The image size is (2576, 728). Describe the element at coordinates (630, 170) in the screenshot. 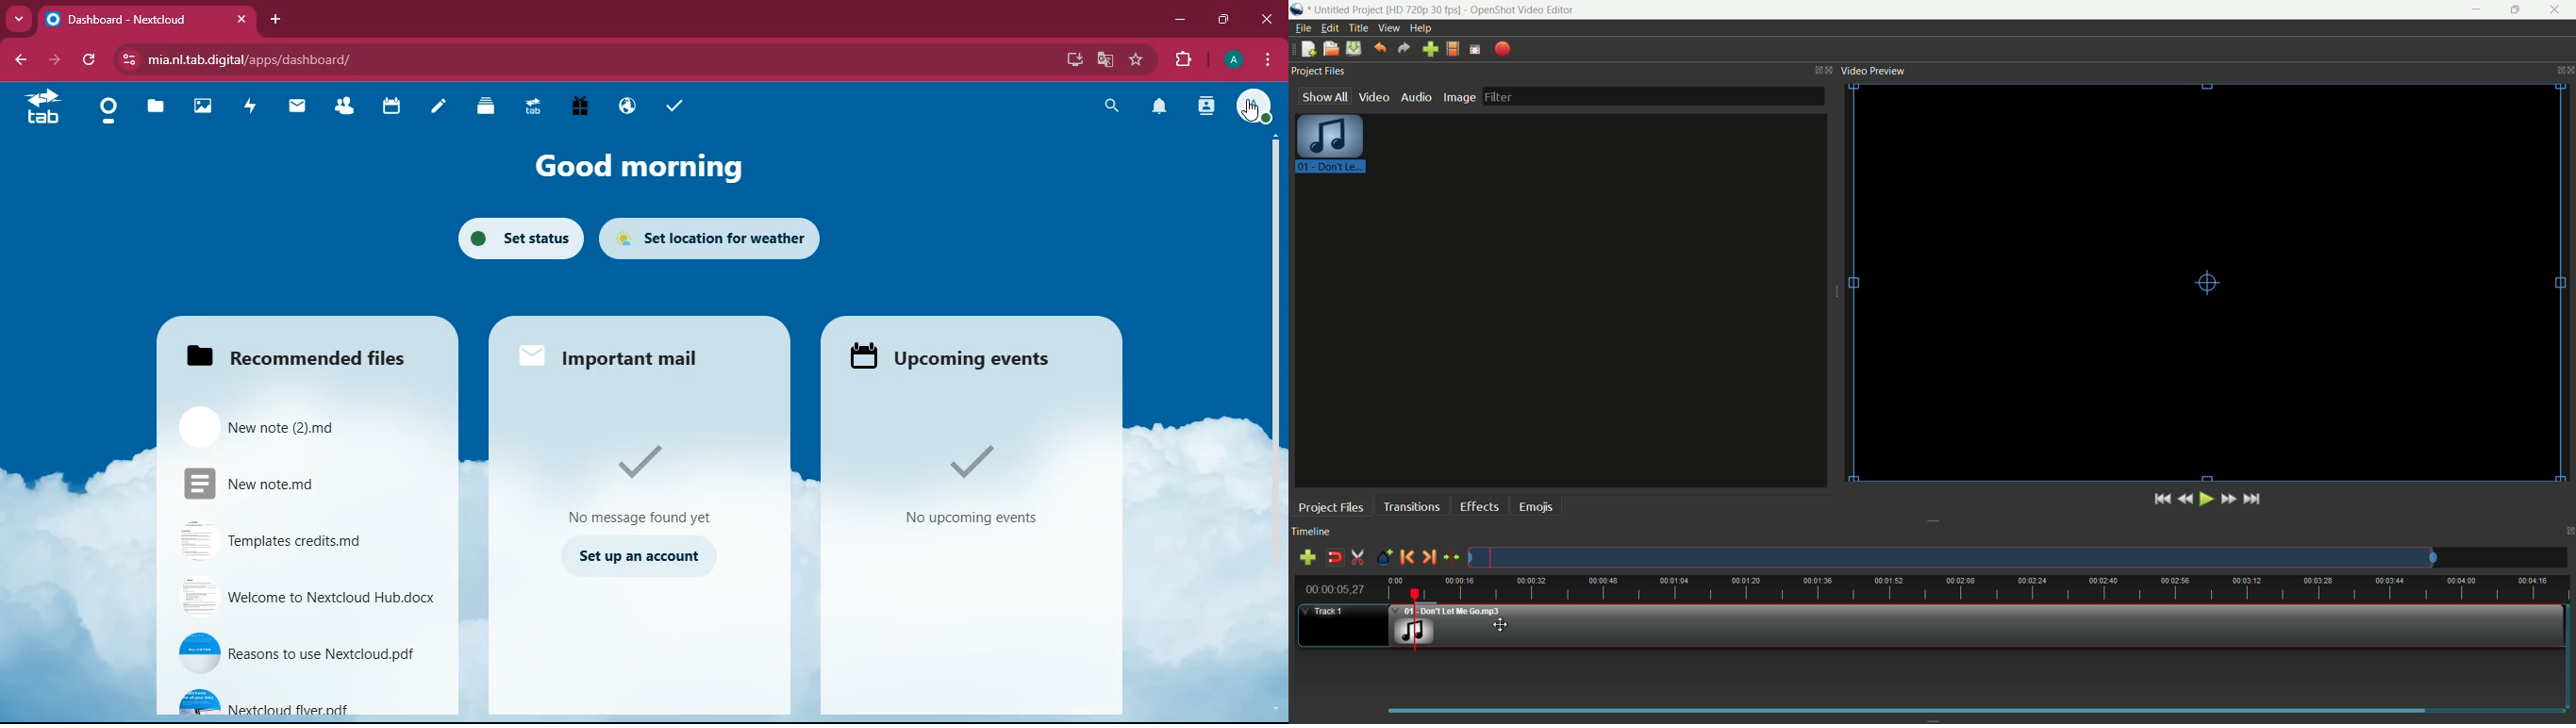

I see `good morning` at that location.